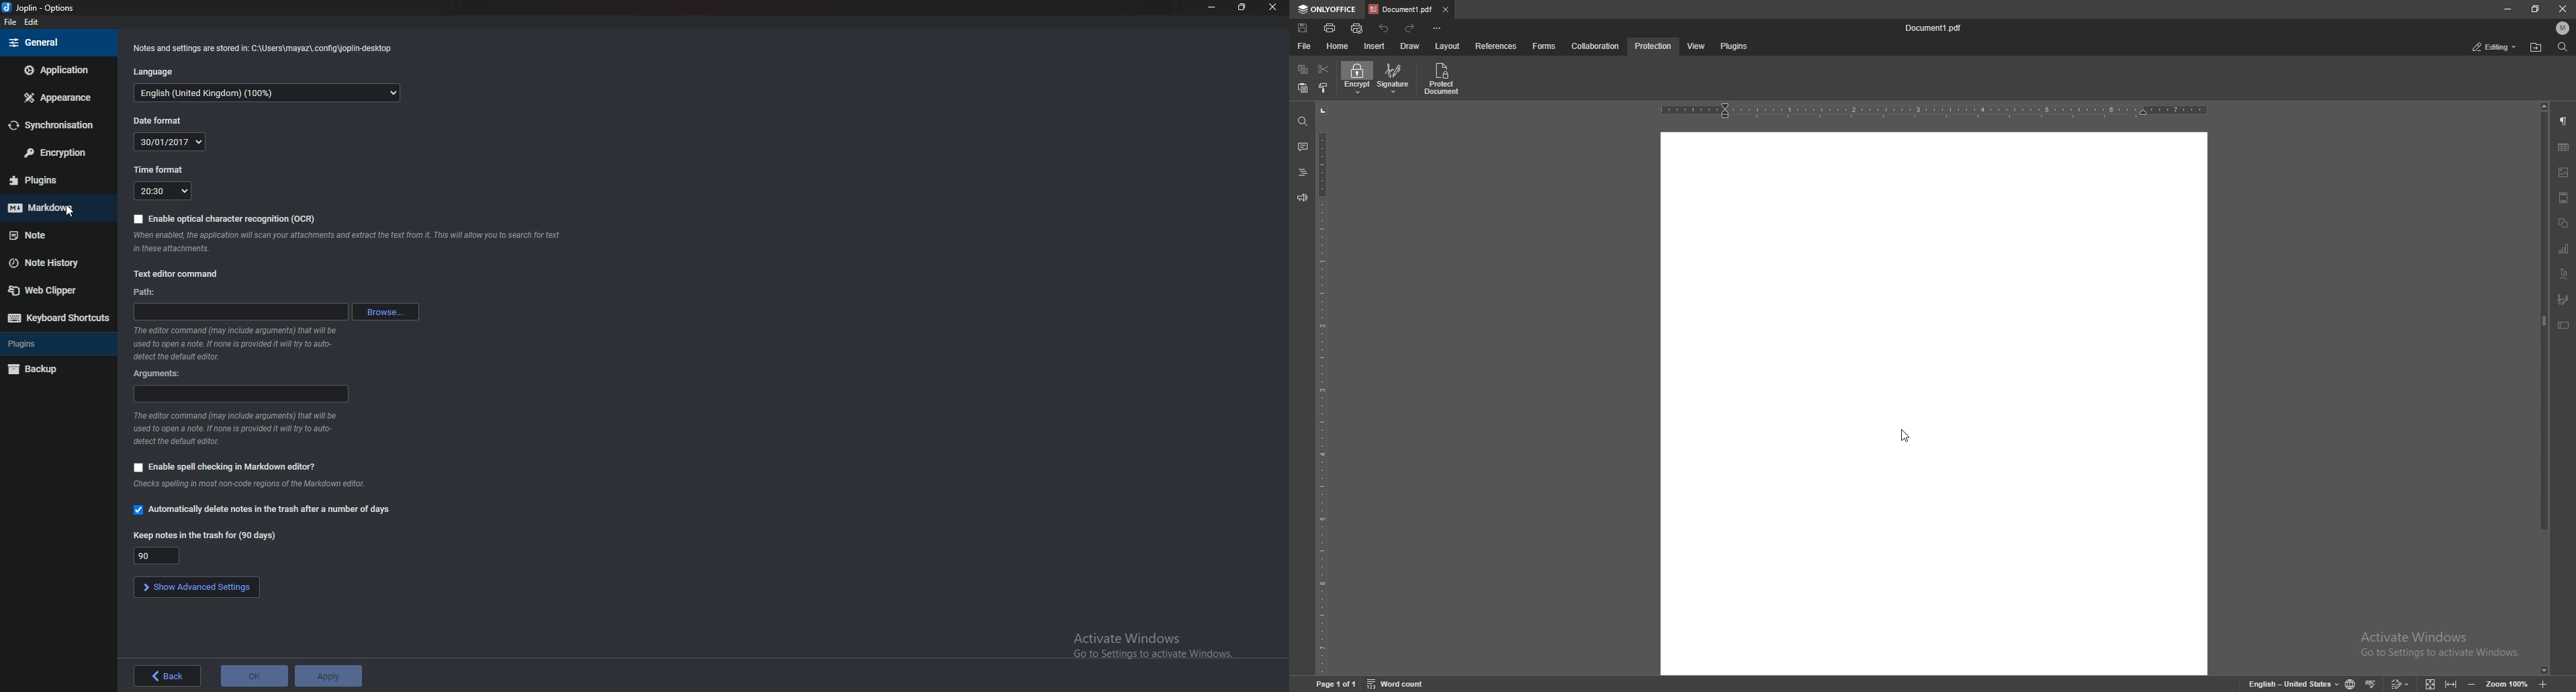  I want to click on close, so click(1272, 7).